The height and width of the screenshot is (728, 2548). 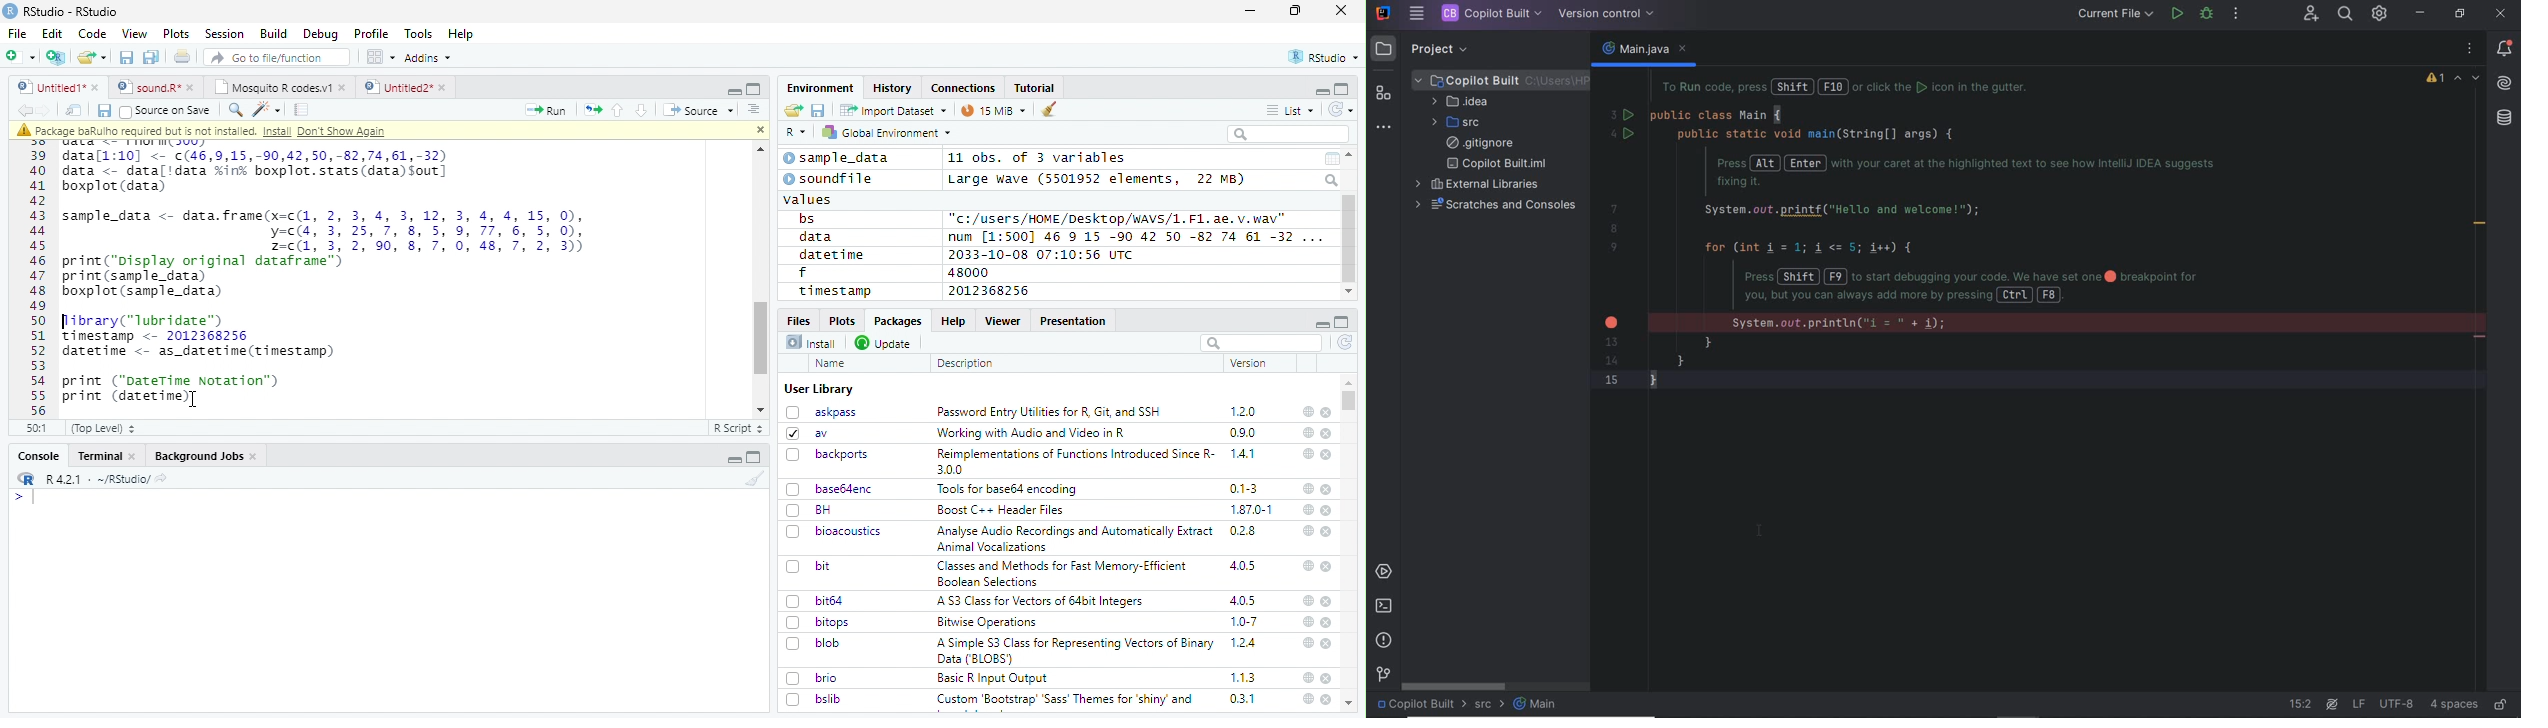 What do you see at coordinates (10, 11) in the screenshot?
I see `logo` at bounding box center [10, 11].